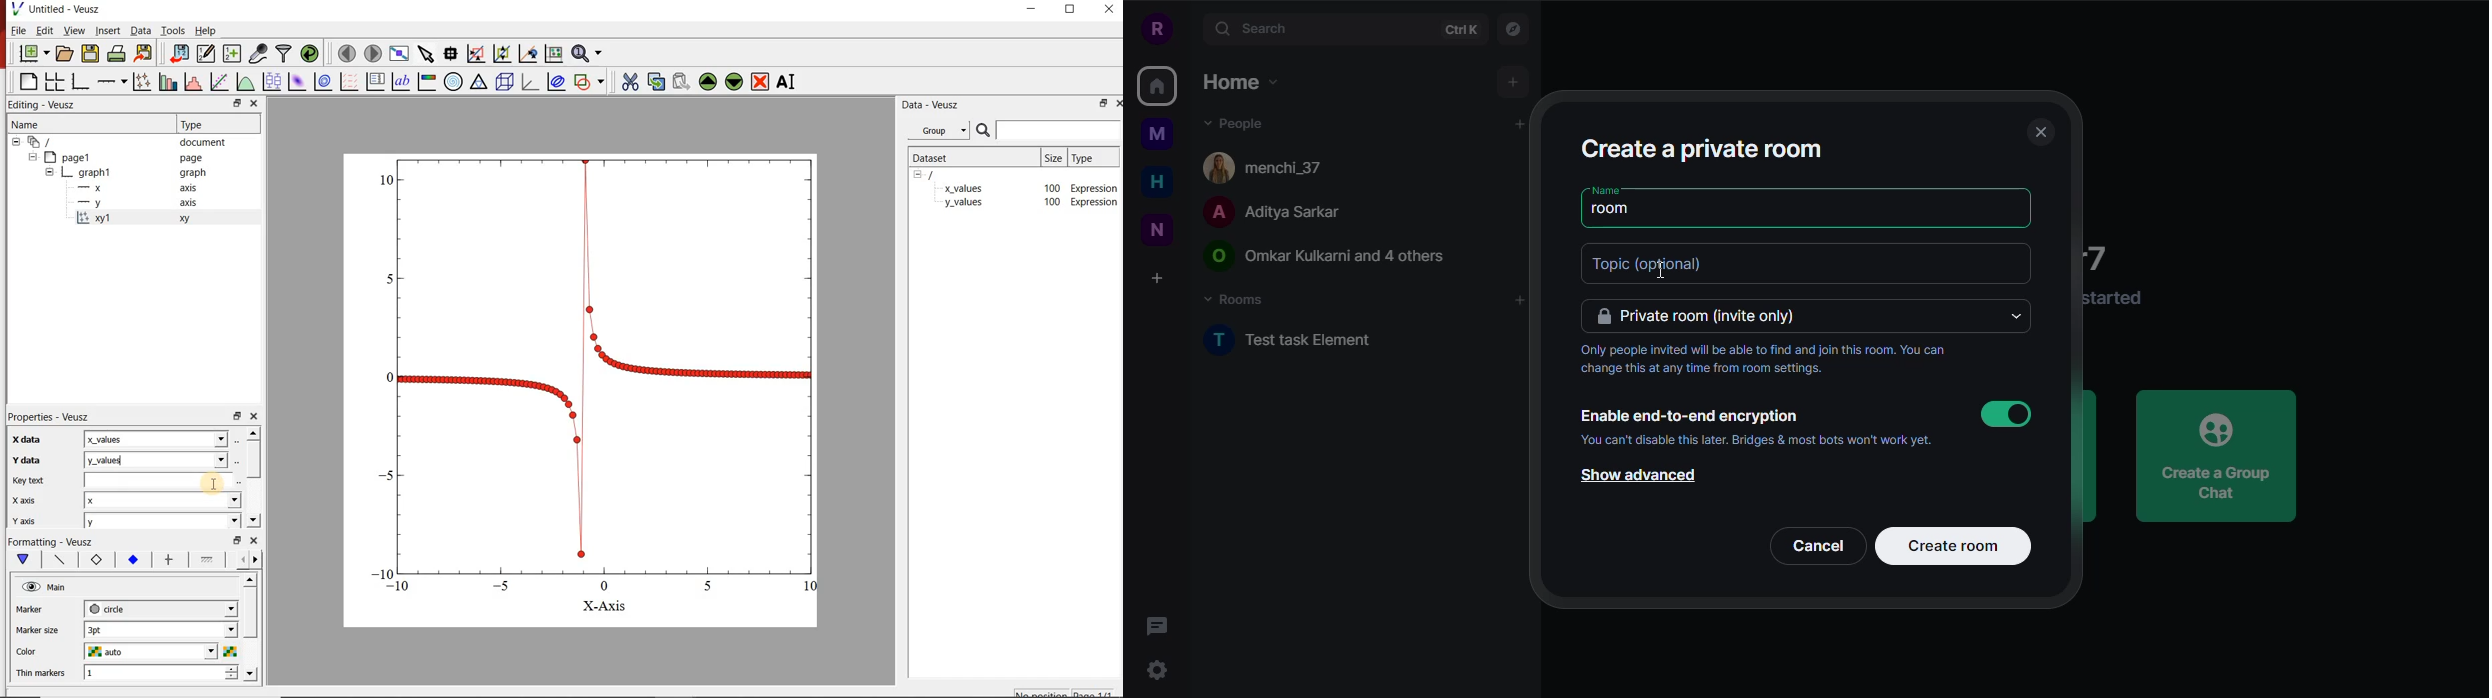  Describe the element at coordinates (91, 53) in the screenshot. I see `save` at that location.